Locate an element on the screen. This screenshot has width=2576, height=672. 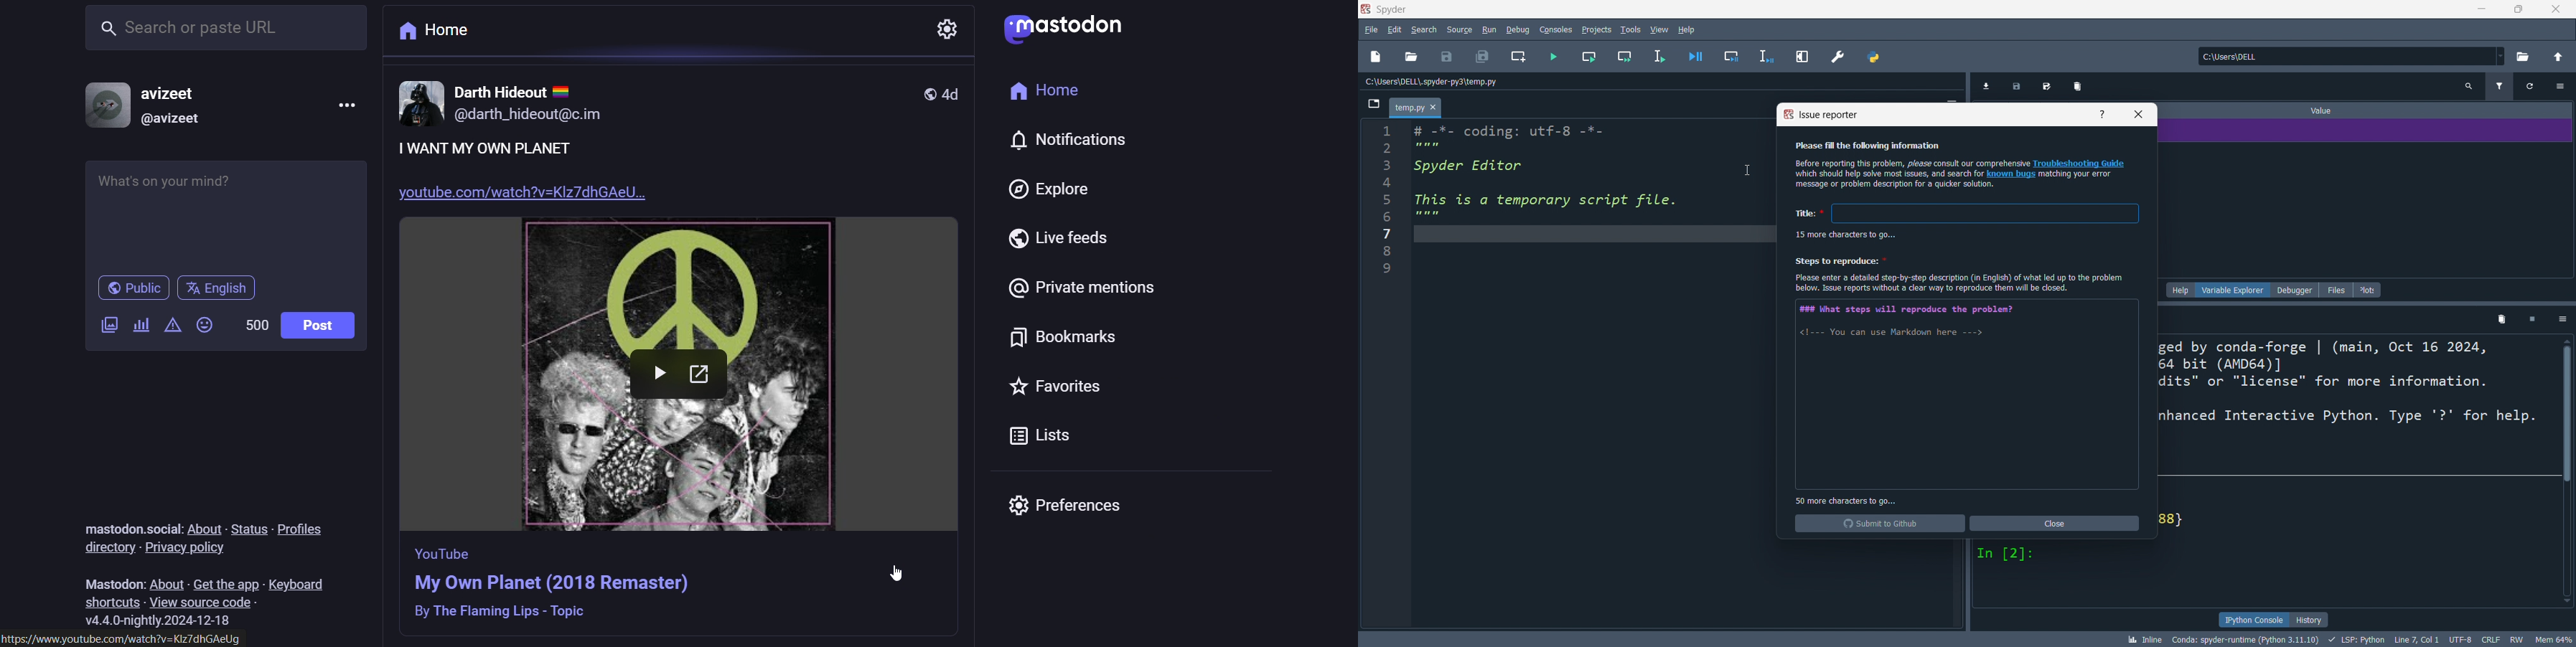
add a poll is located at coordinates (141, 327).